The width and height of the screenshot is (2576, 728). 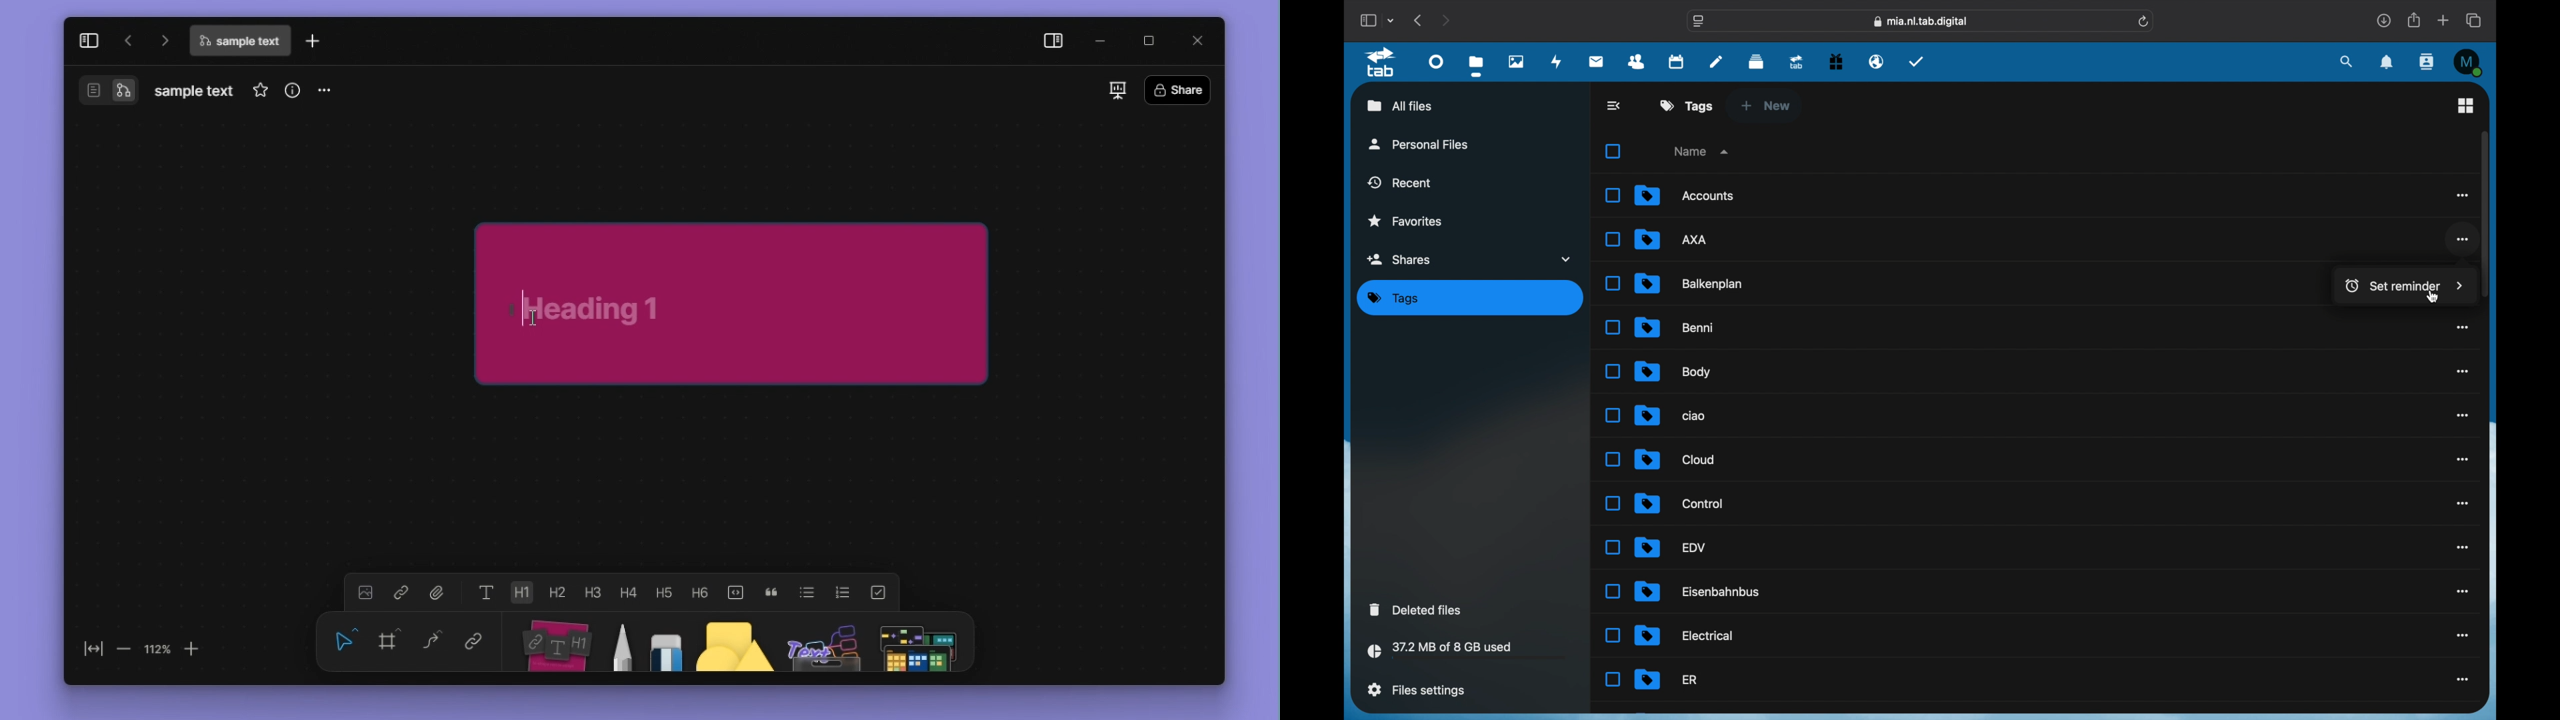 I want to click on Unselected Checkbox, so click(x=1611, y=503).